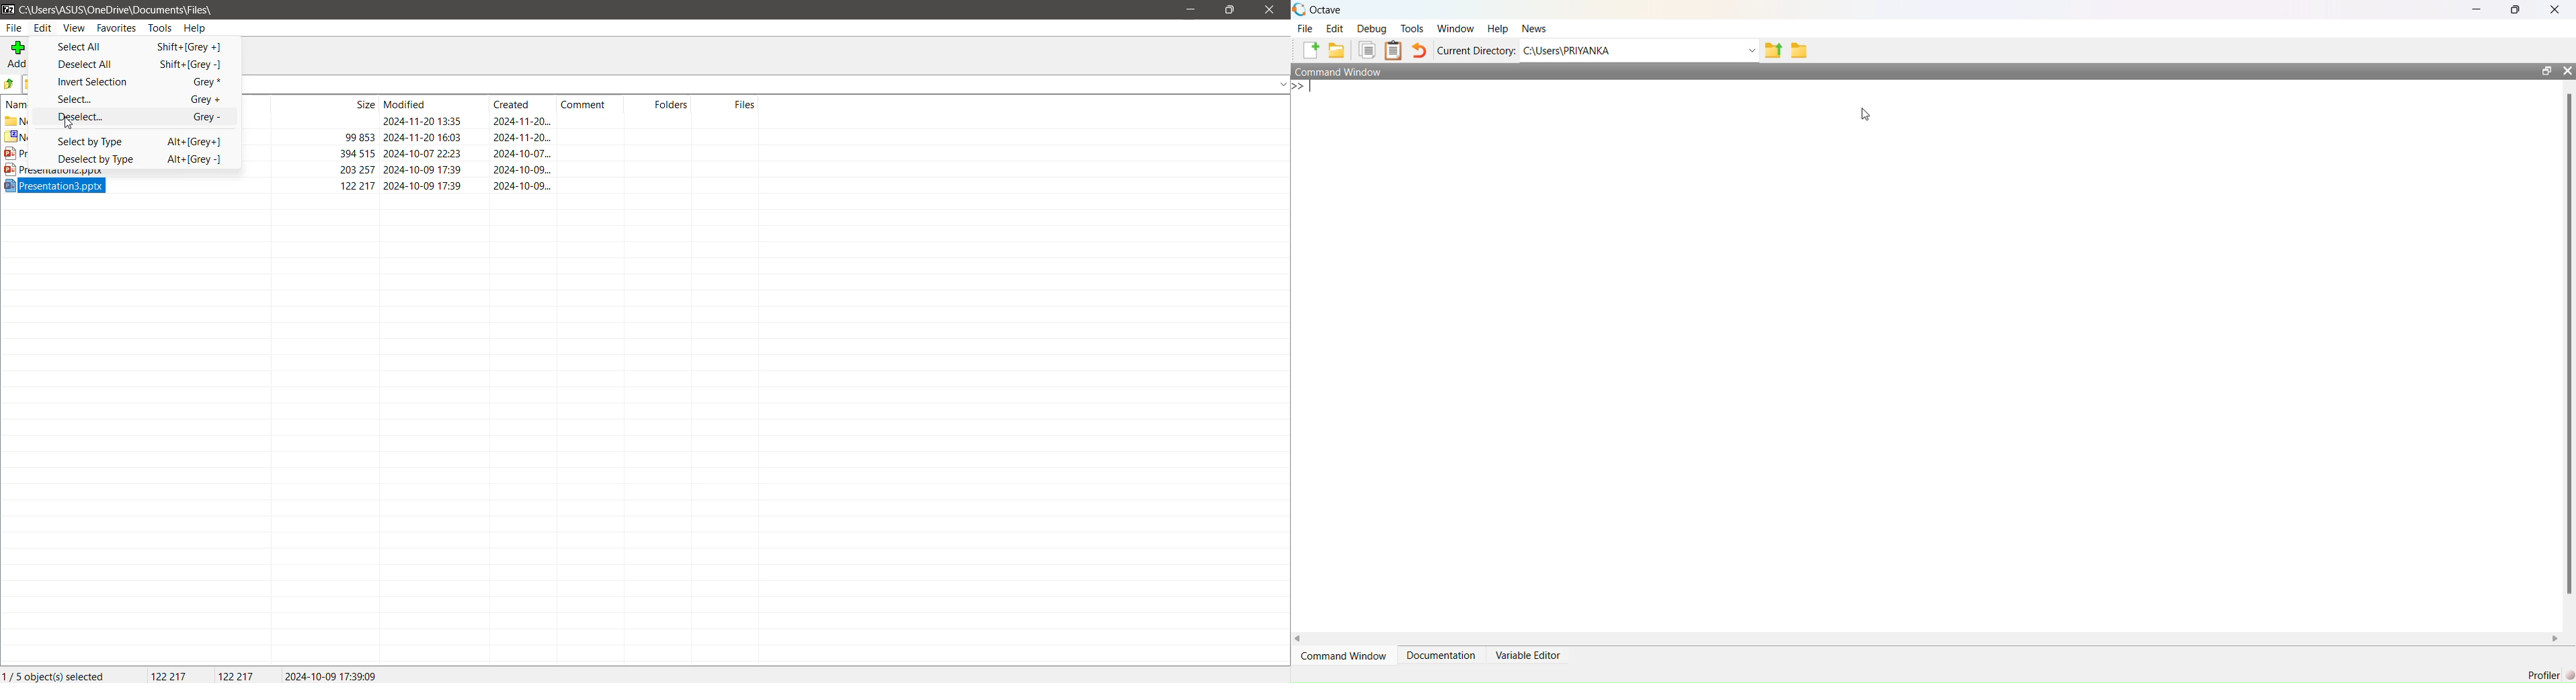 Image resolution: width=2576 pixels, height=700 pixels. What do you see at coordinates (380, 186) in the screenshot?
I see `ppt 3` at bounding box center [380, 186].